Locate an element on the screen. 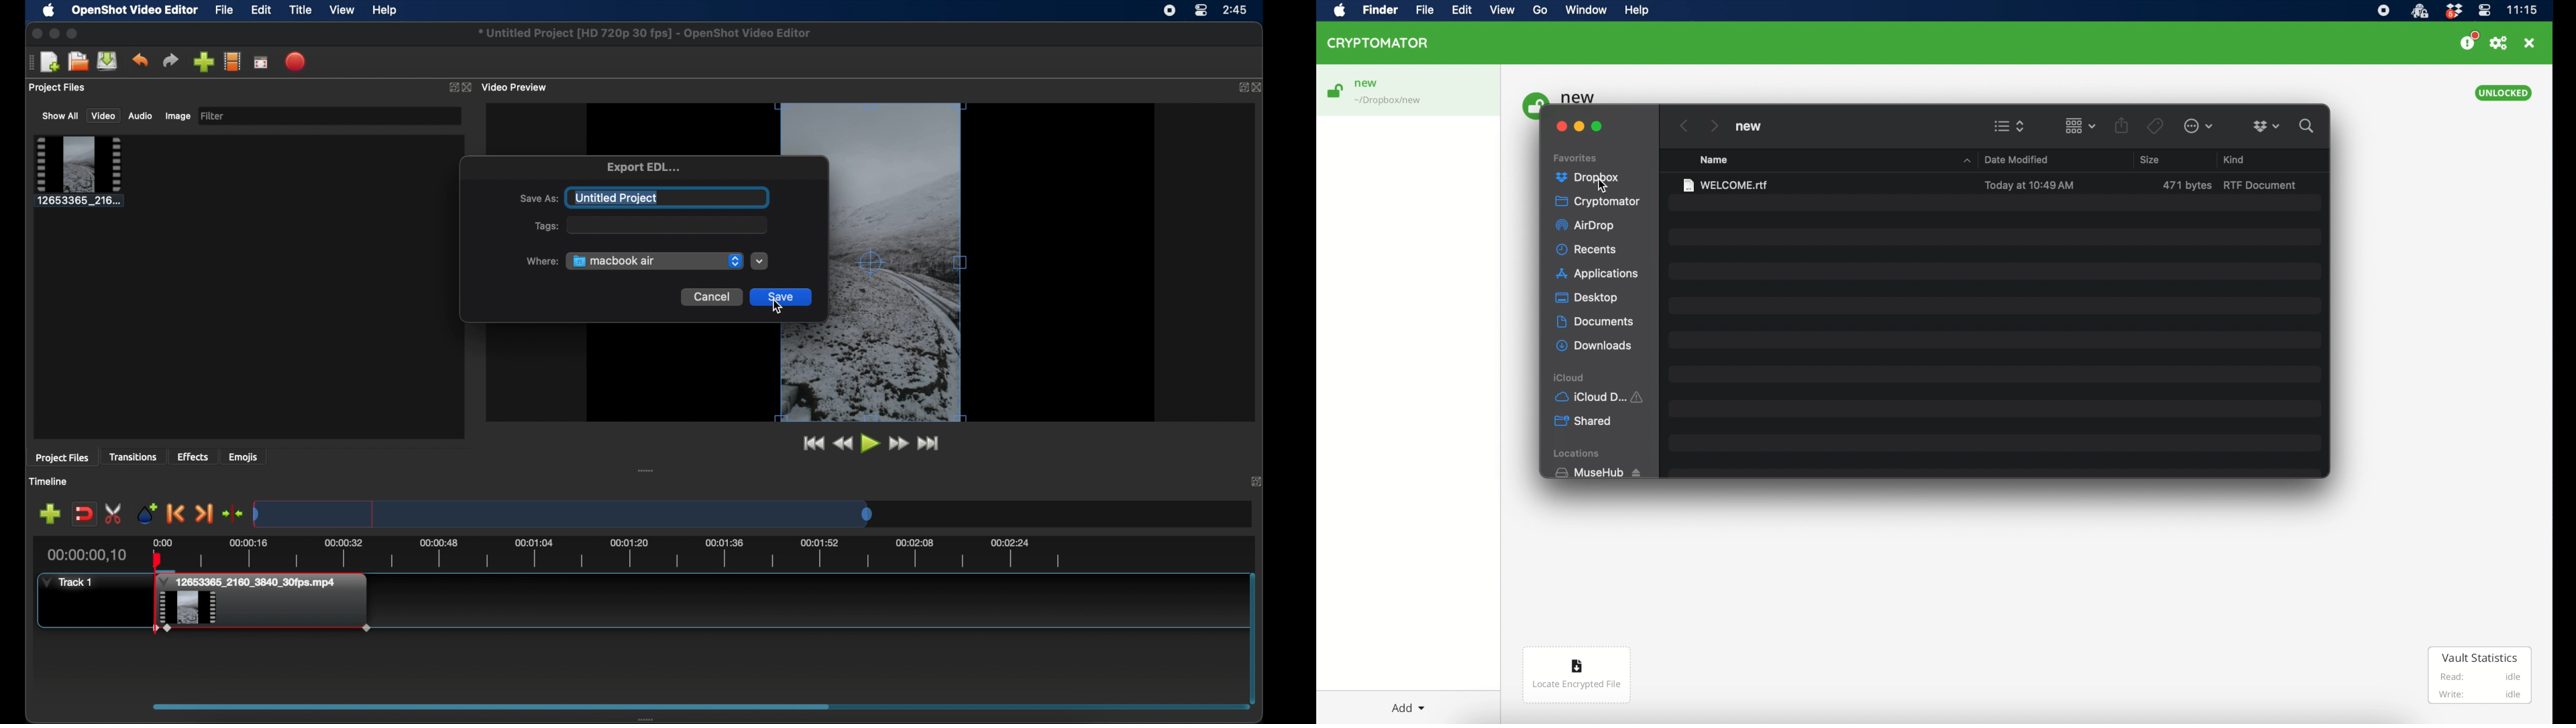 This screenshot has height=728, width=2576. unlocked is located at coordinates (2504, 93).